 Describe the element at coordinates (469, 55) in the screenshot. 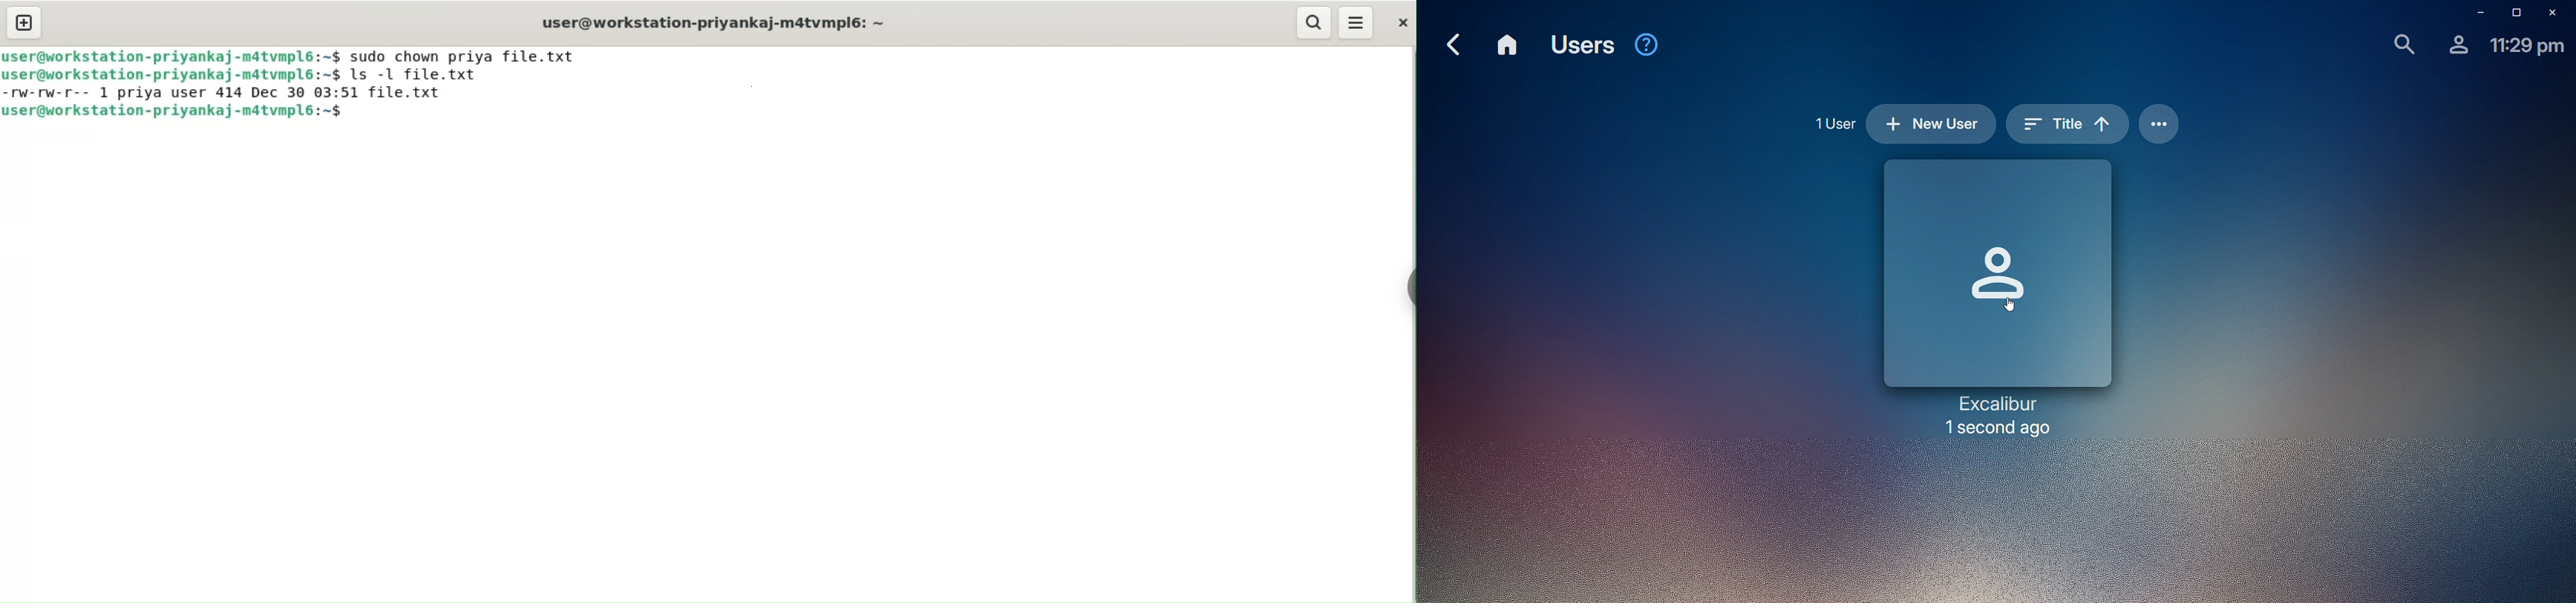

I see `sudo chown priya file.txt` at that location.